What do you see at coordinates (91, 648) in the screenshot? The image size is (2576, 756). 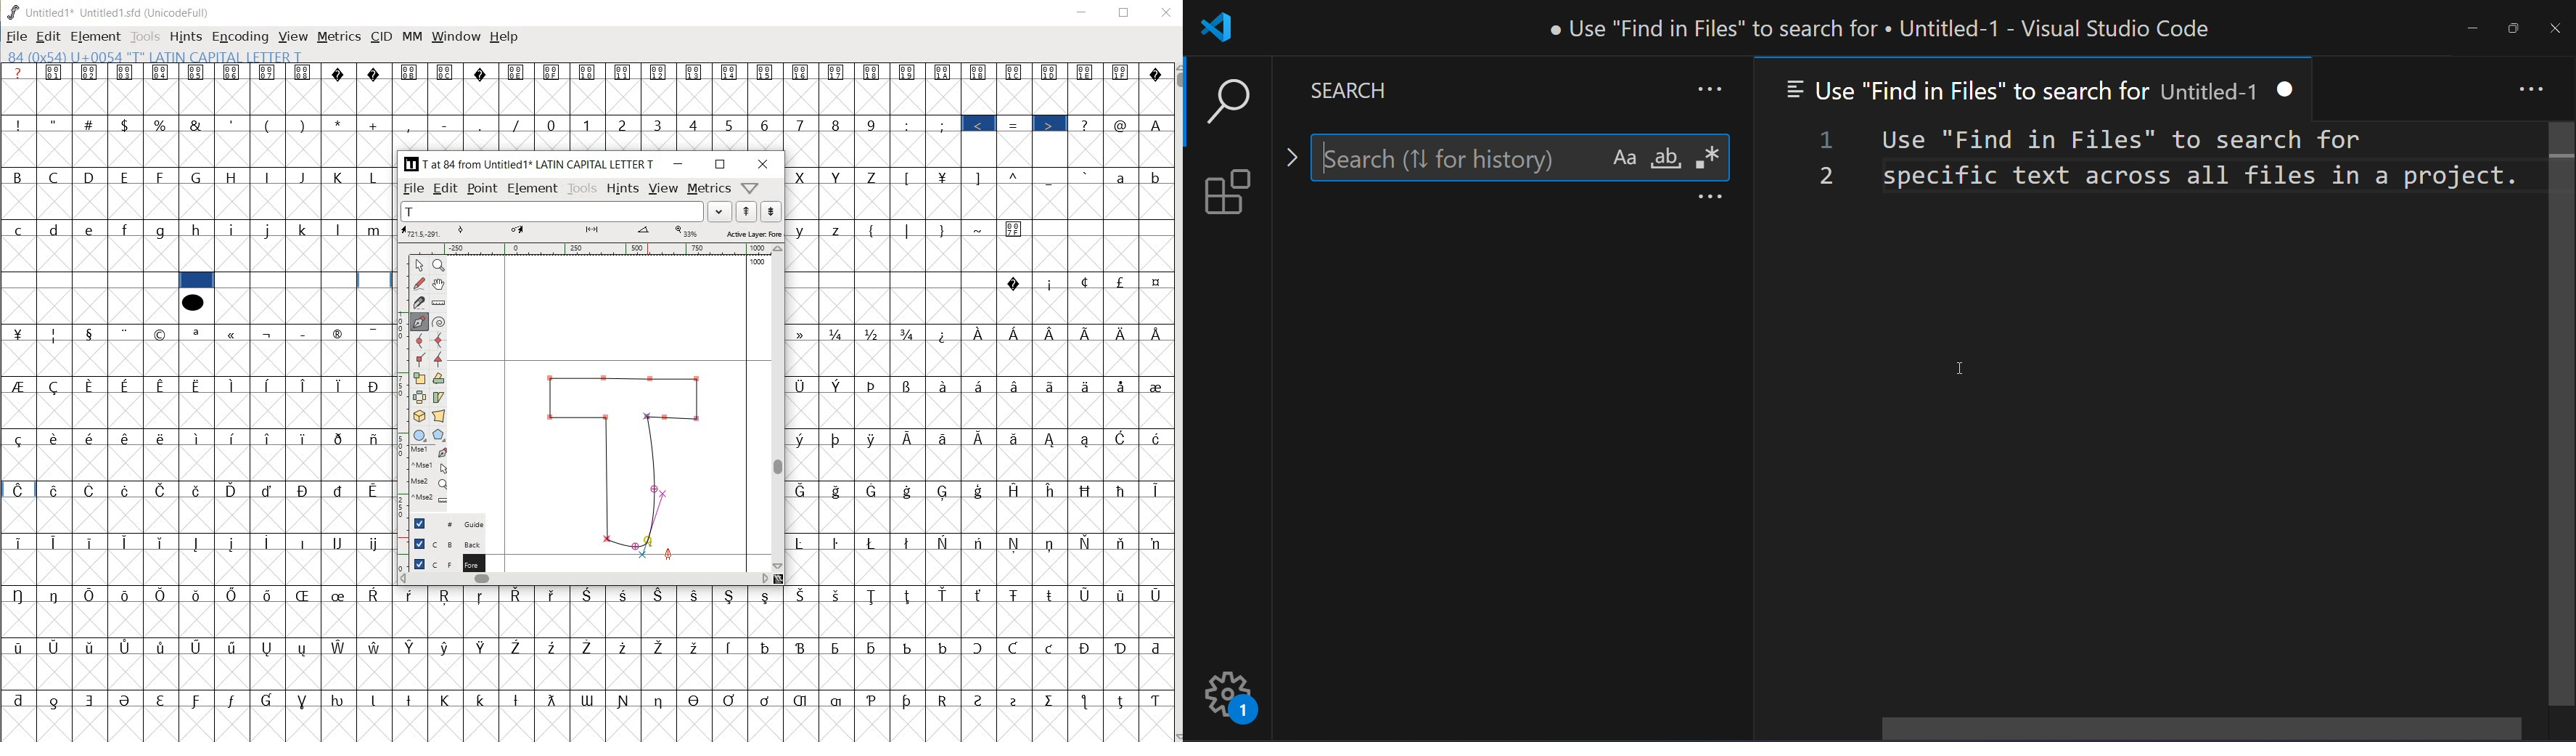 I see `Symbol` at bounding box center [91, 648].